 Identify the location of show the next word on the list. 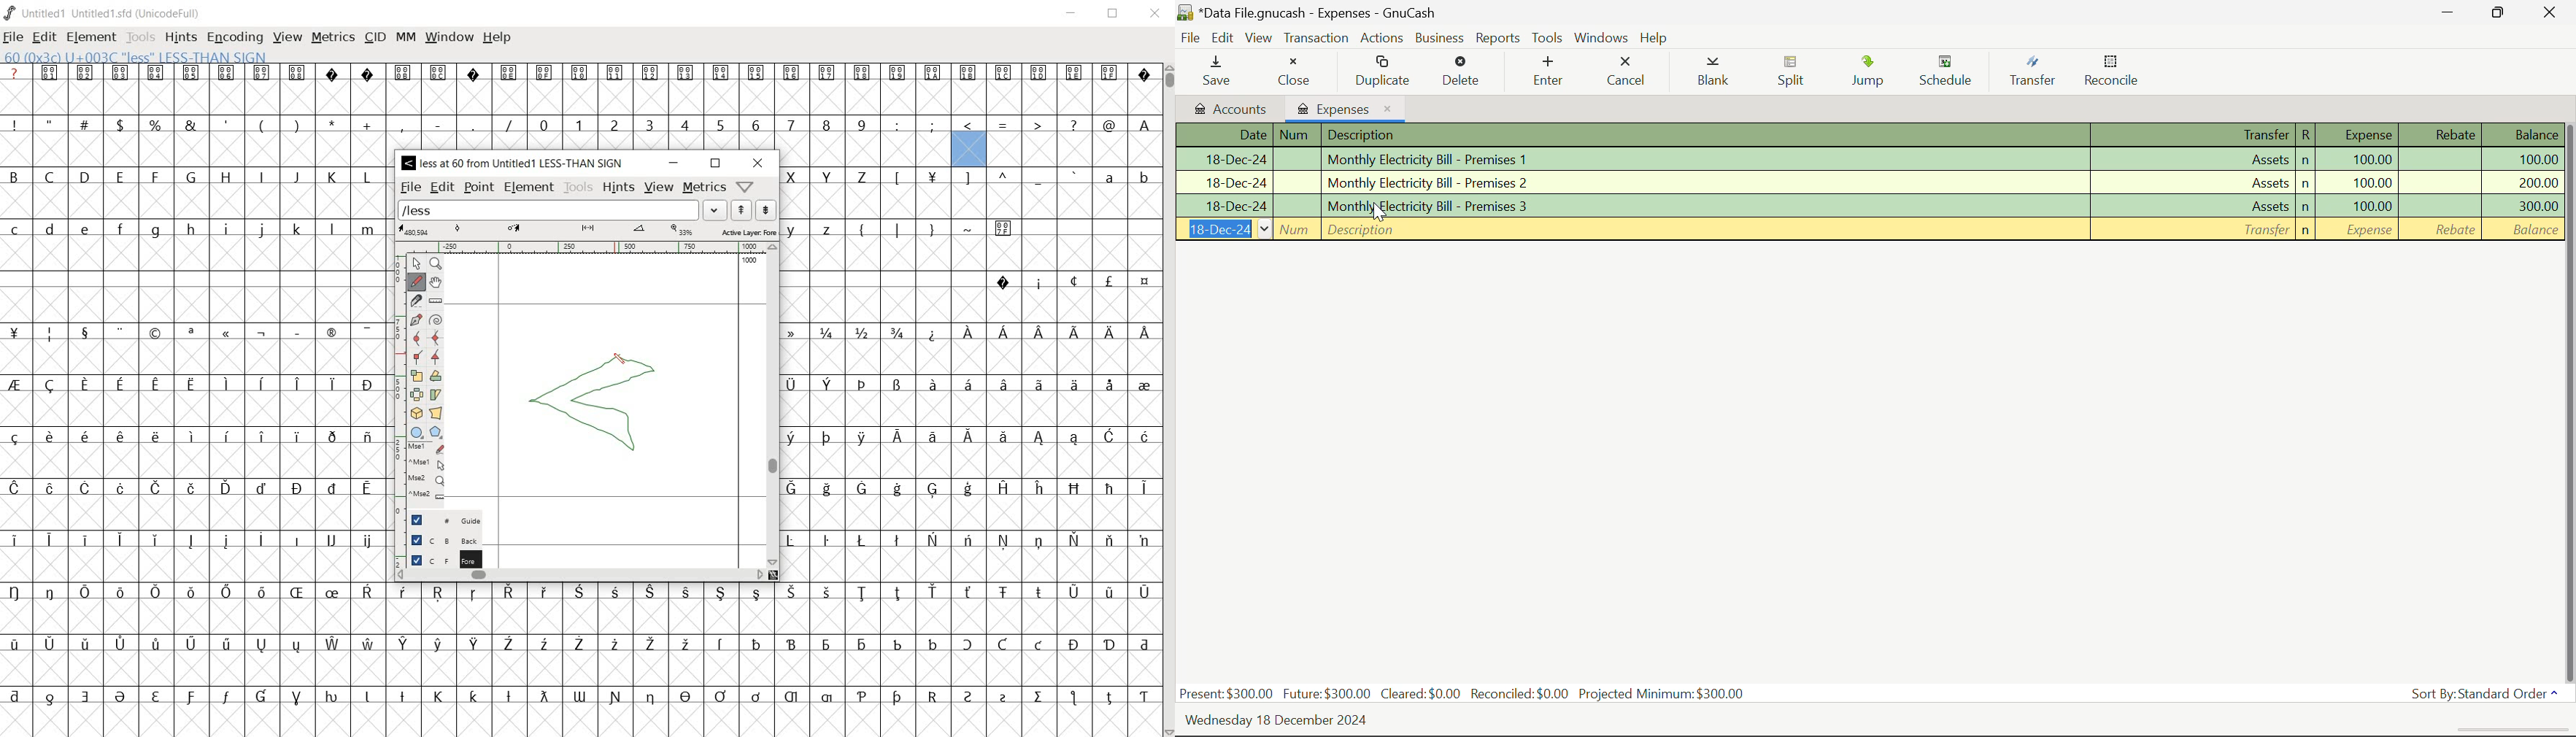
(744, 210).